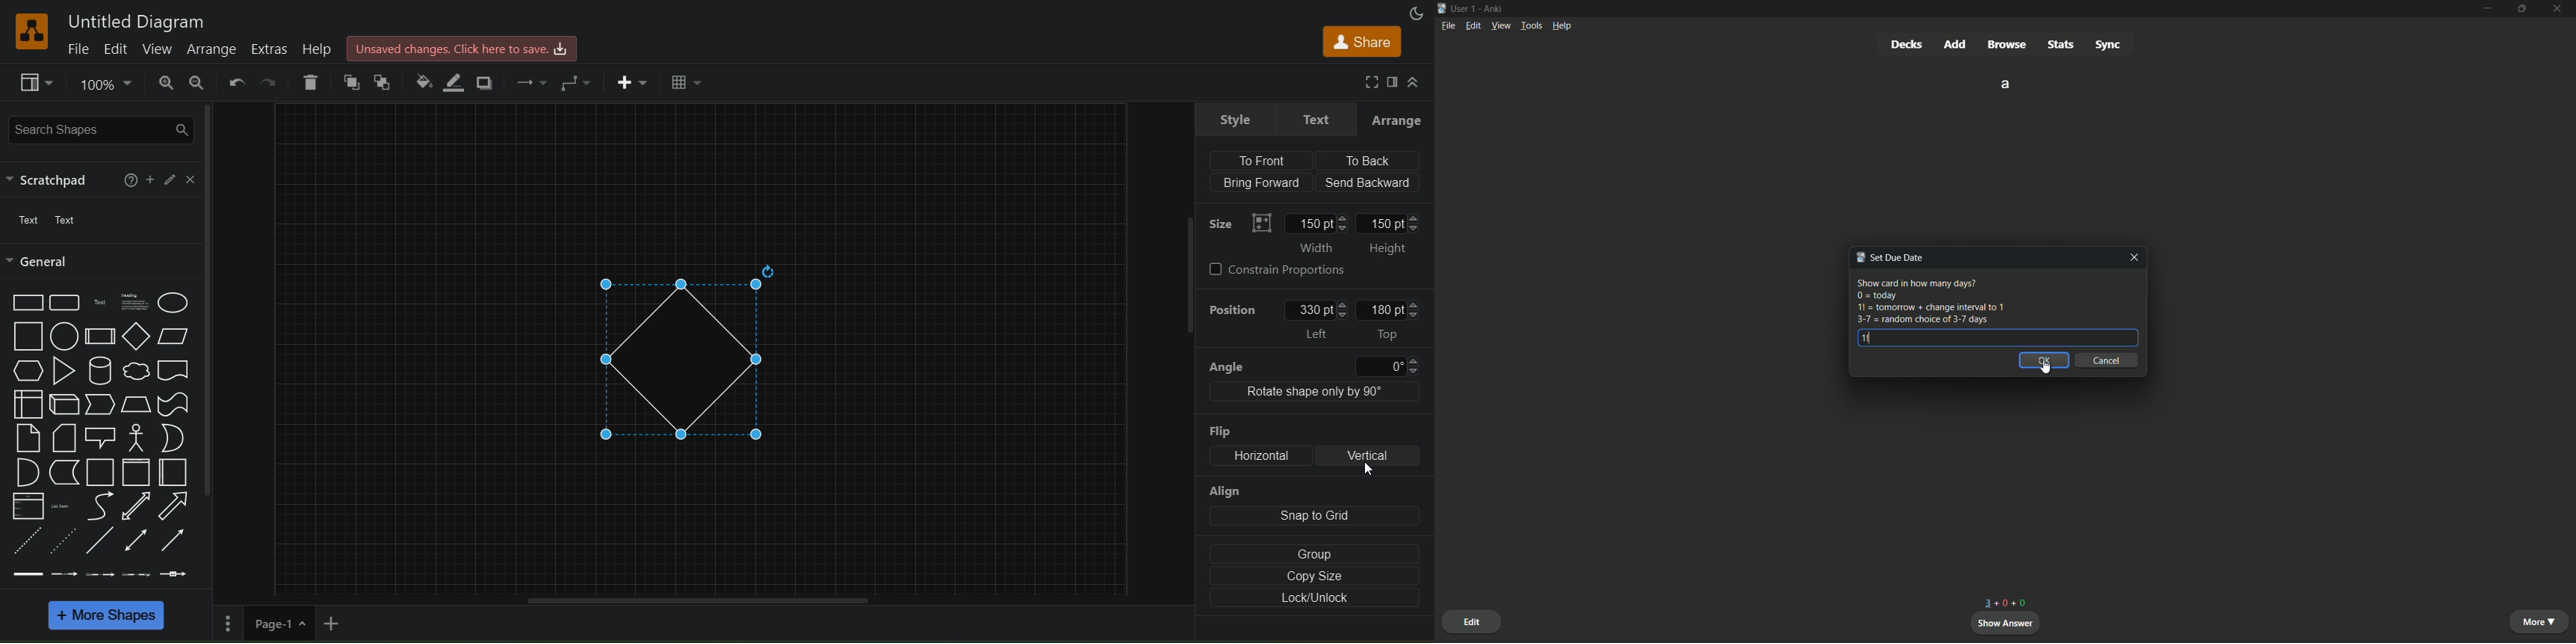  What do you see at coordinates (2560, 9) in the screenshot?
I see `close app` at bounding box center [2560, 9].